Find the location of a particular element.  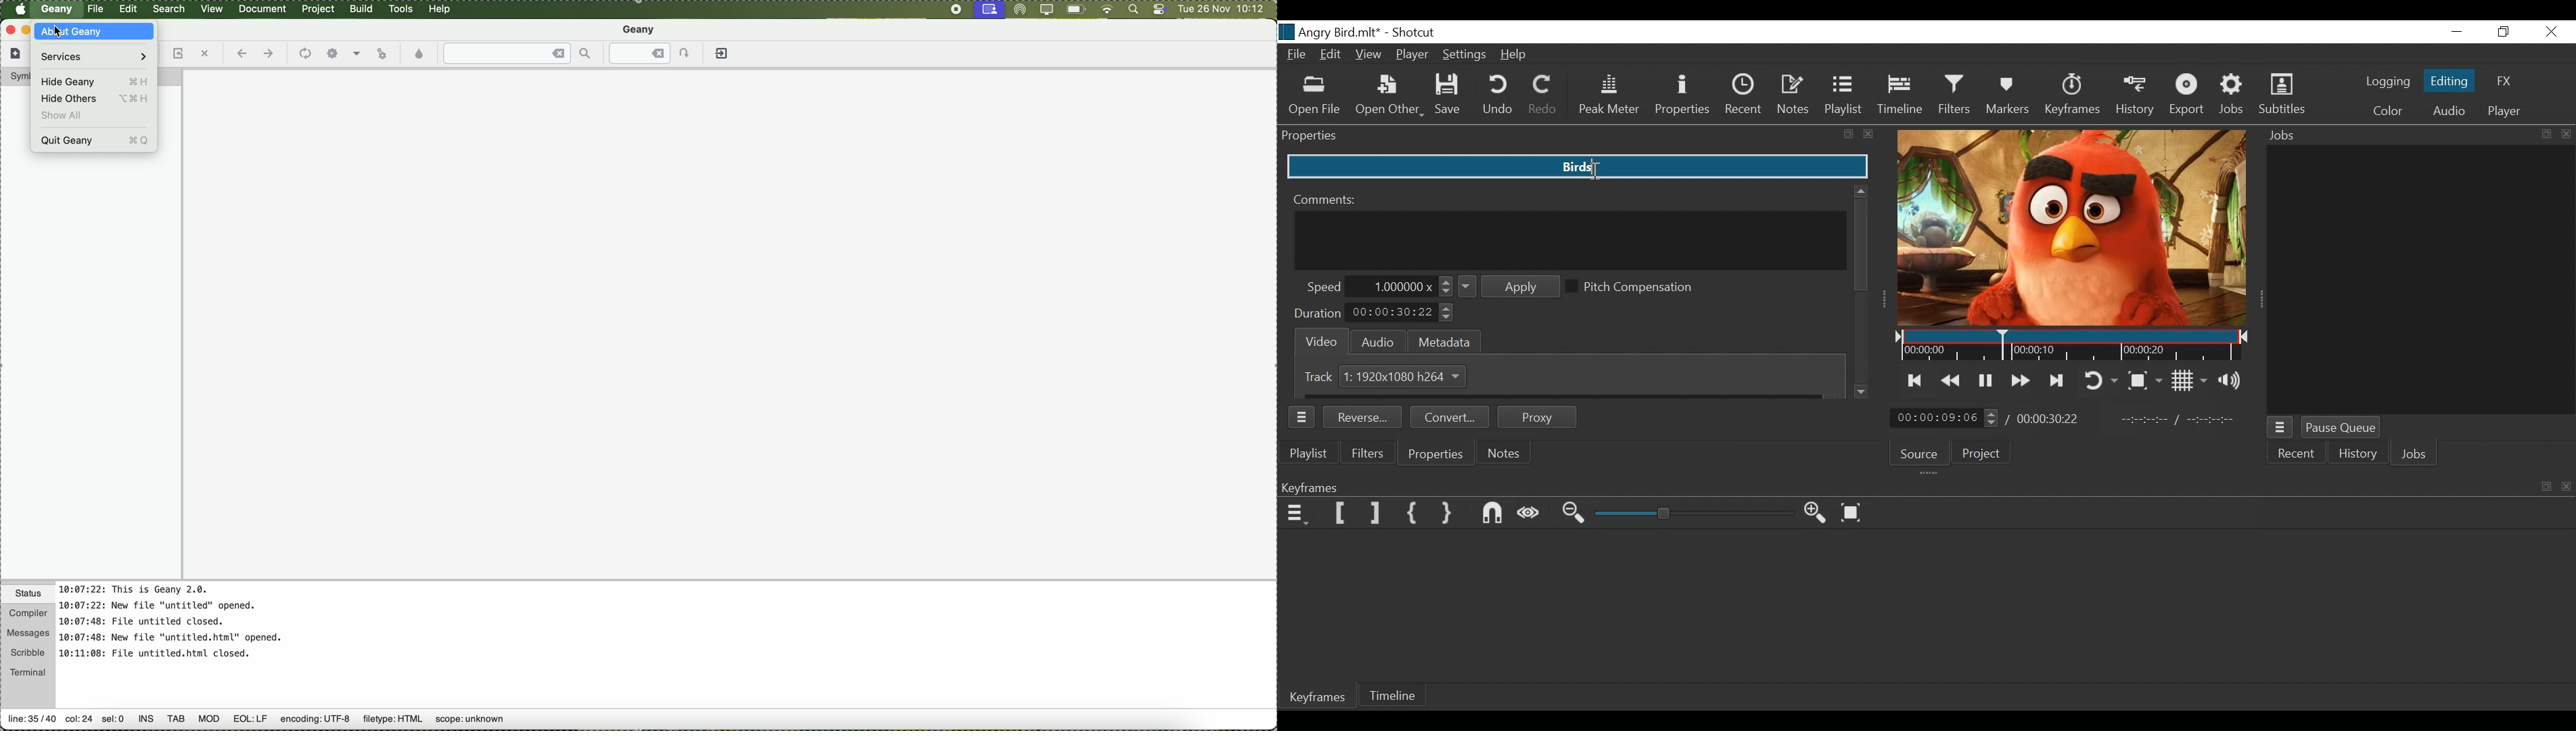

Jobs Panel is located at coordinates (2417, 277).